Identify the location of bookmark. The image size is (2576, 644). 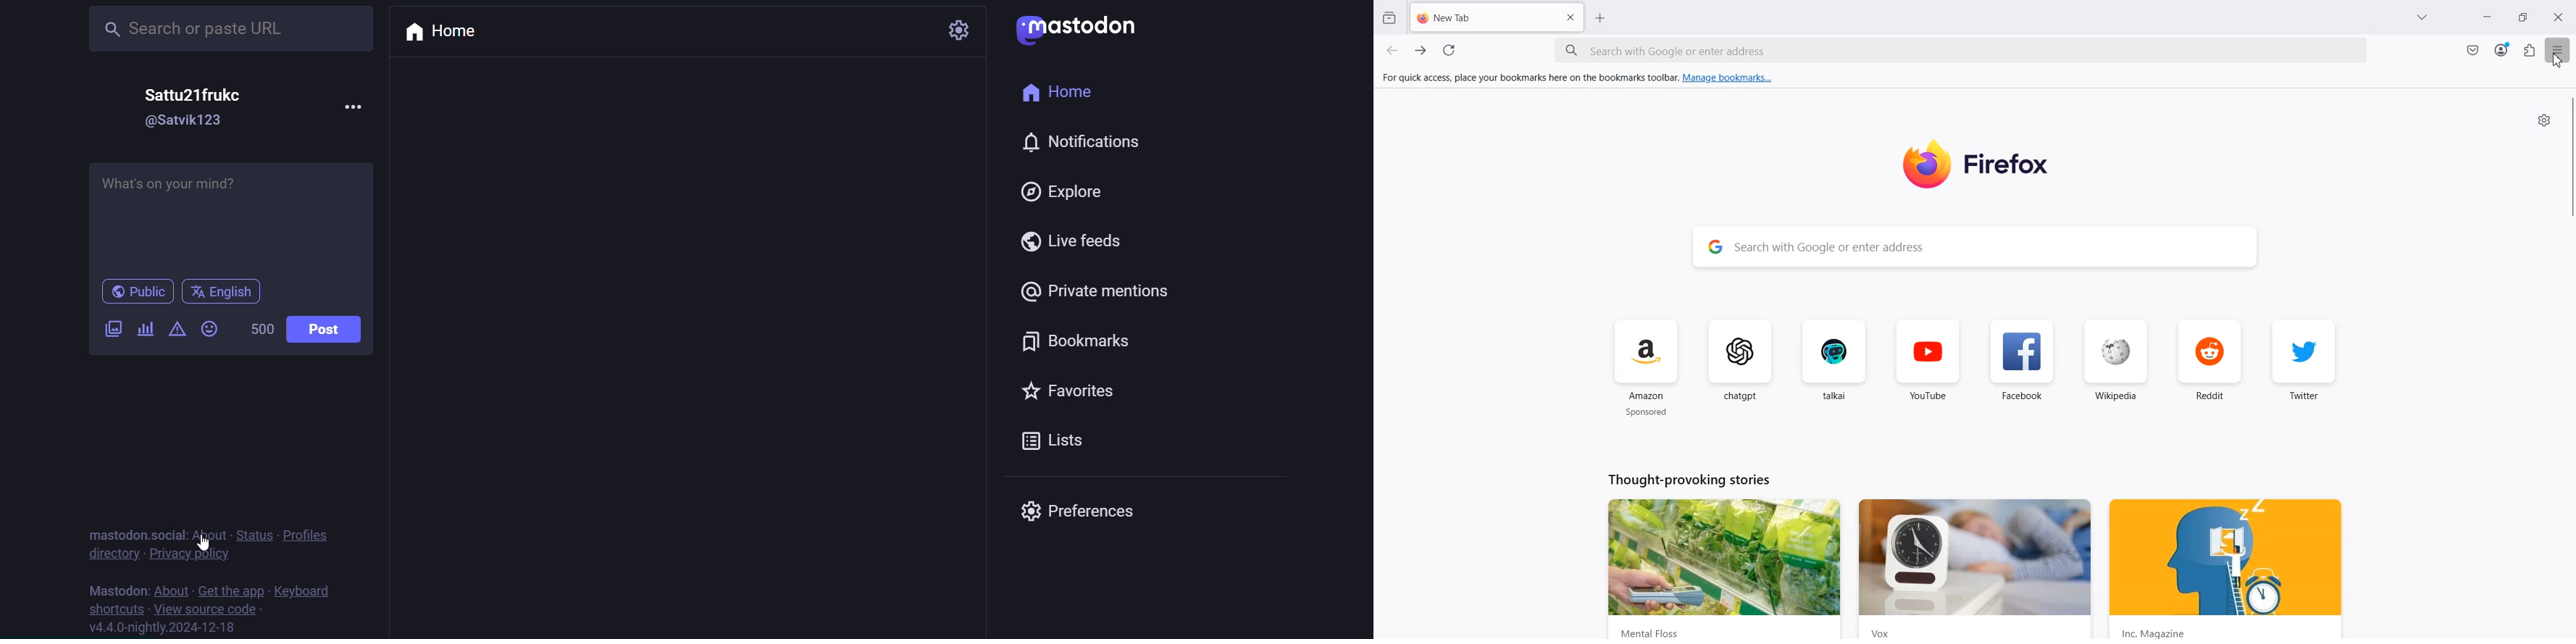
(1081, 345).